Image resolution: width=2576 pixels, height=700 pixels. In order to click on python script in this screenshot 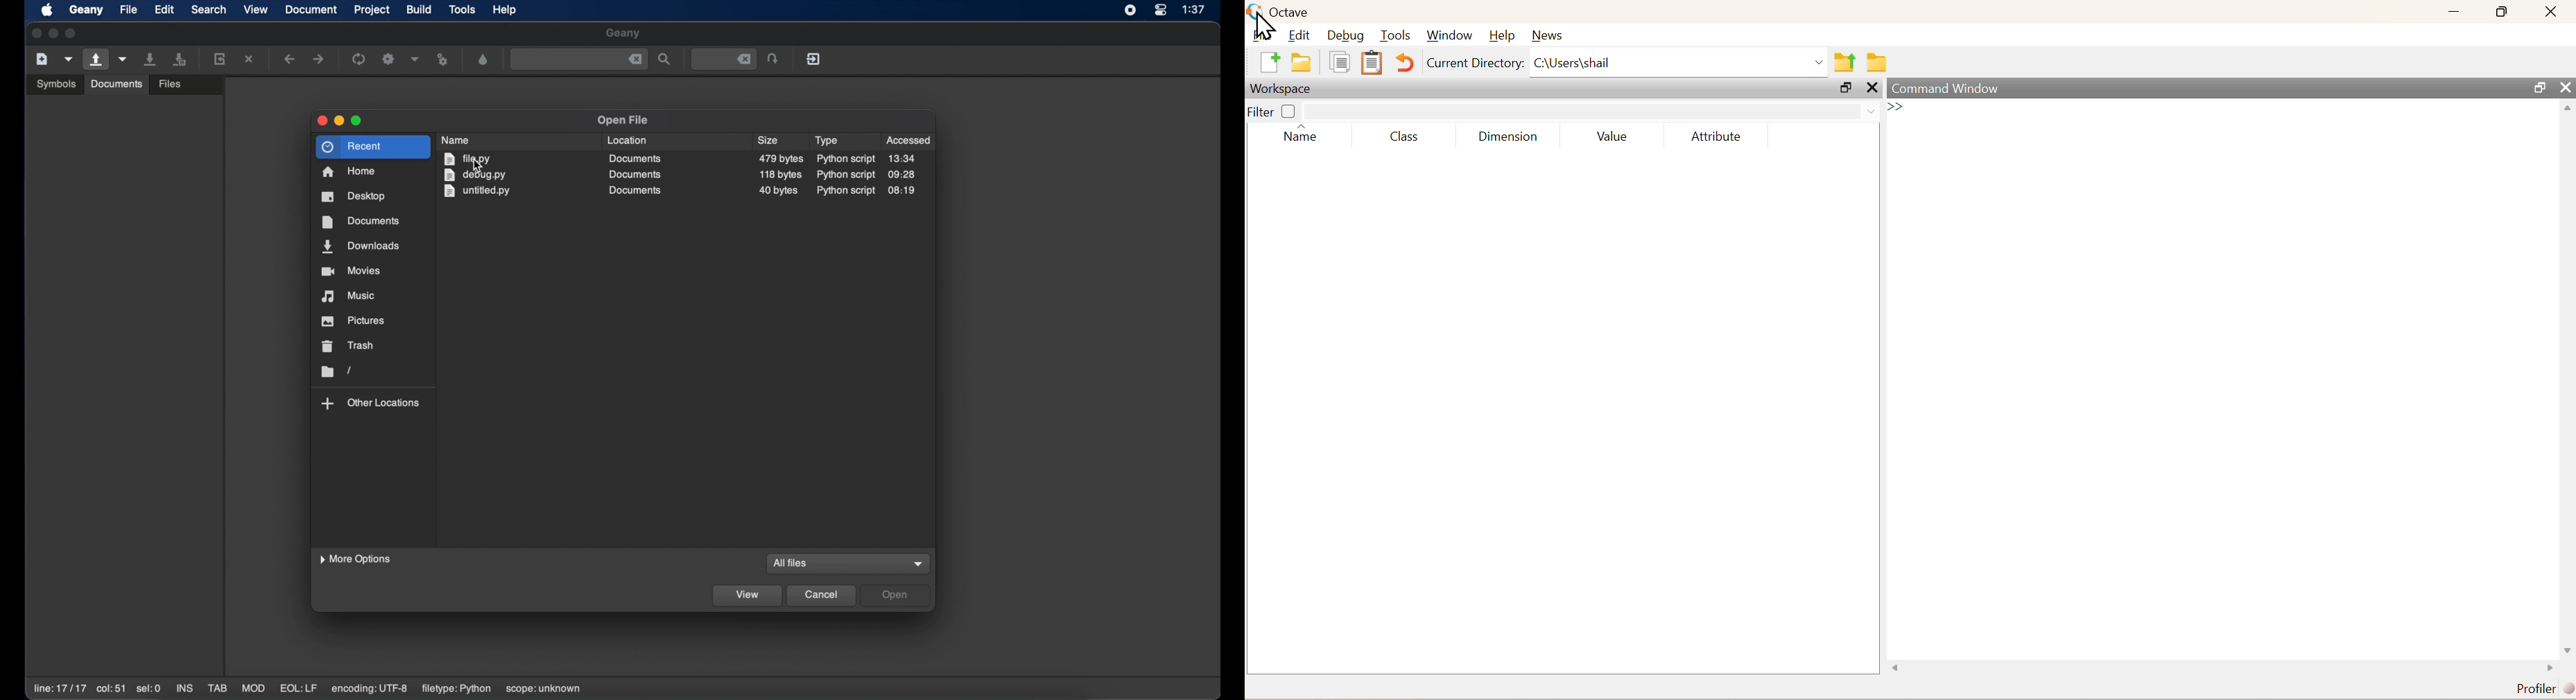, I will do `click(845, 174)`.